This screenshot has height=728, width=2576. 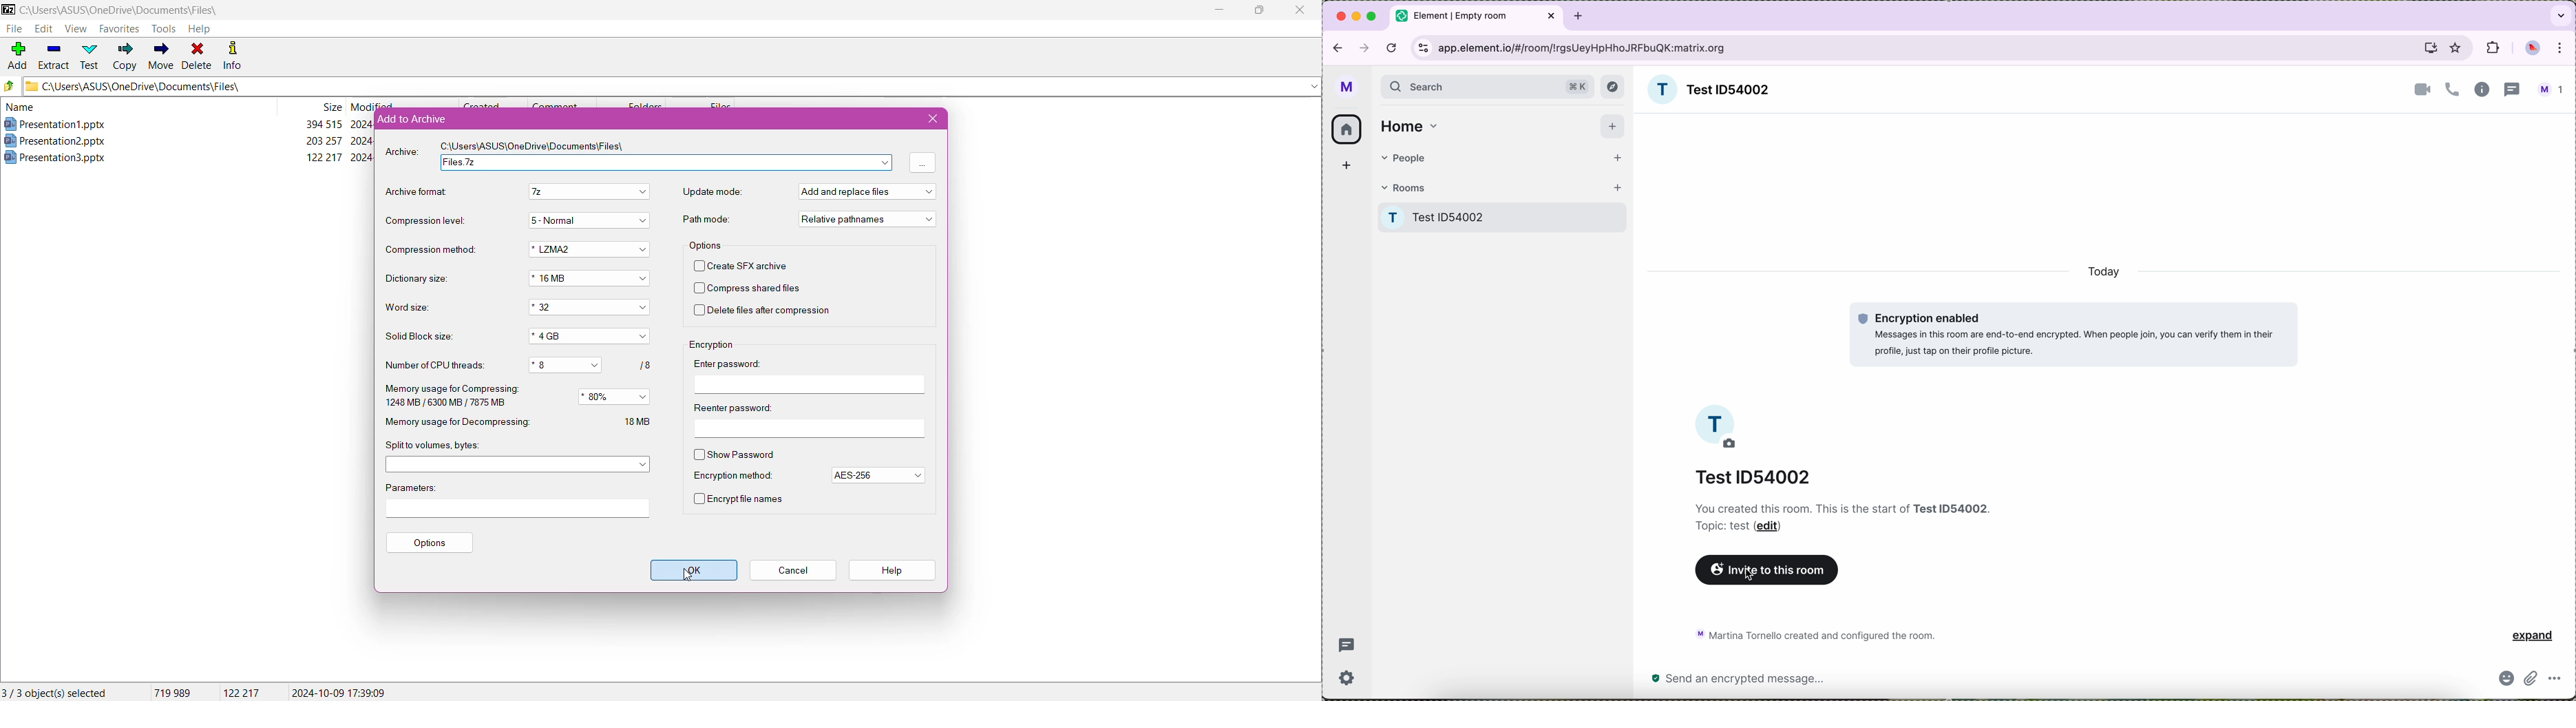 What do you see at coordinates (1348, 128) in the screenshot?
I see `home icon` at bounding box center [1348, 128].